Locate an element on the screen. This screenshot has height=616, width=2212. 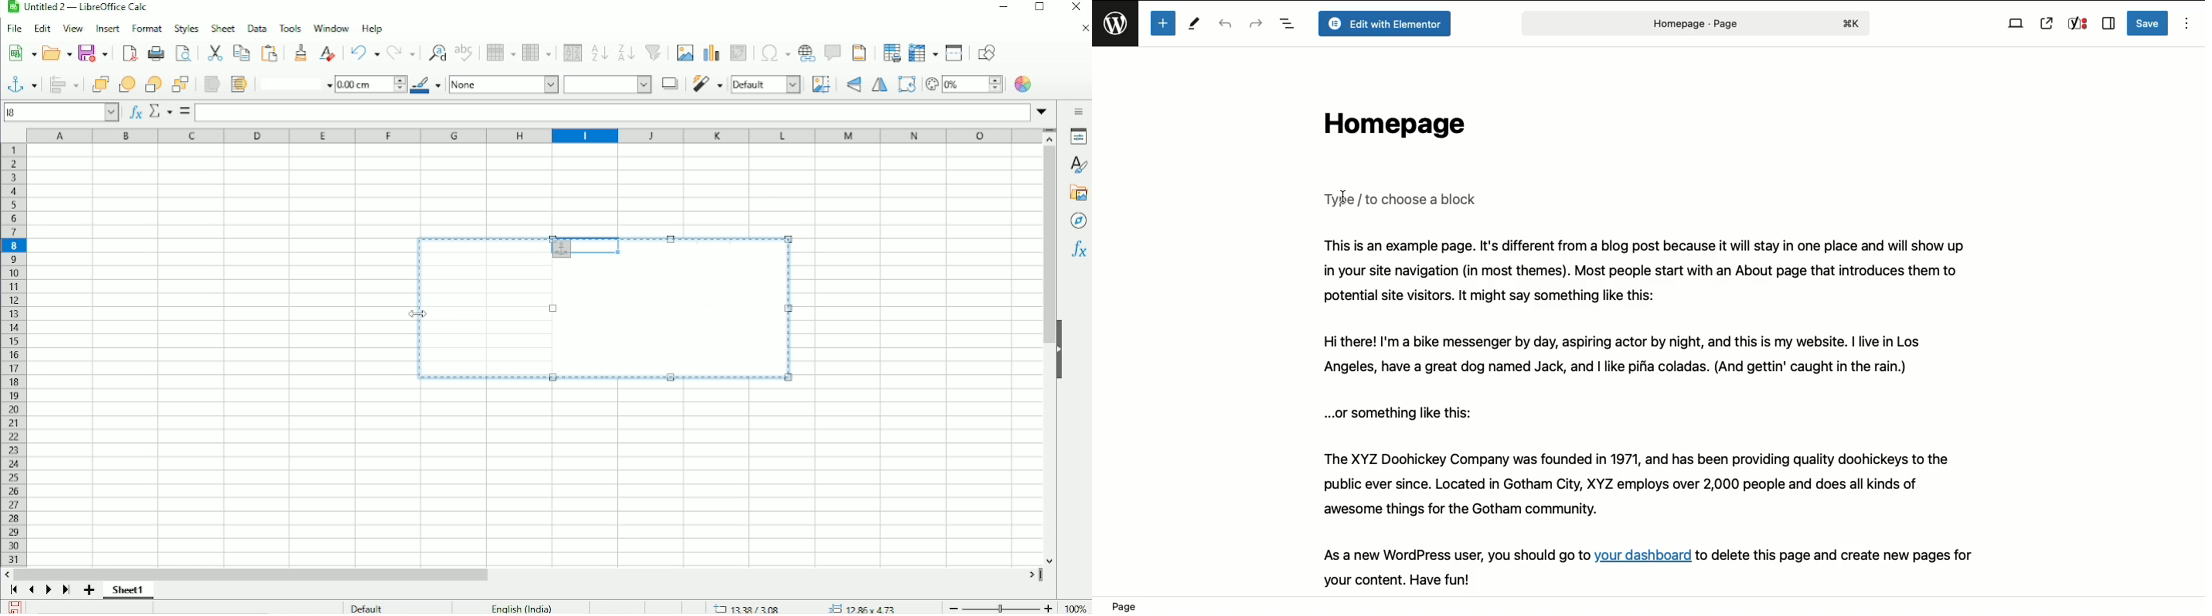
Select function is located at coordinates (159, 111).